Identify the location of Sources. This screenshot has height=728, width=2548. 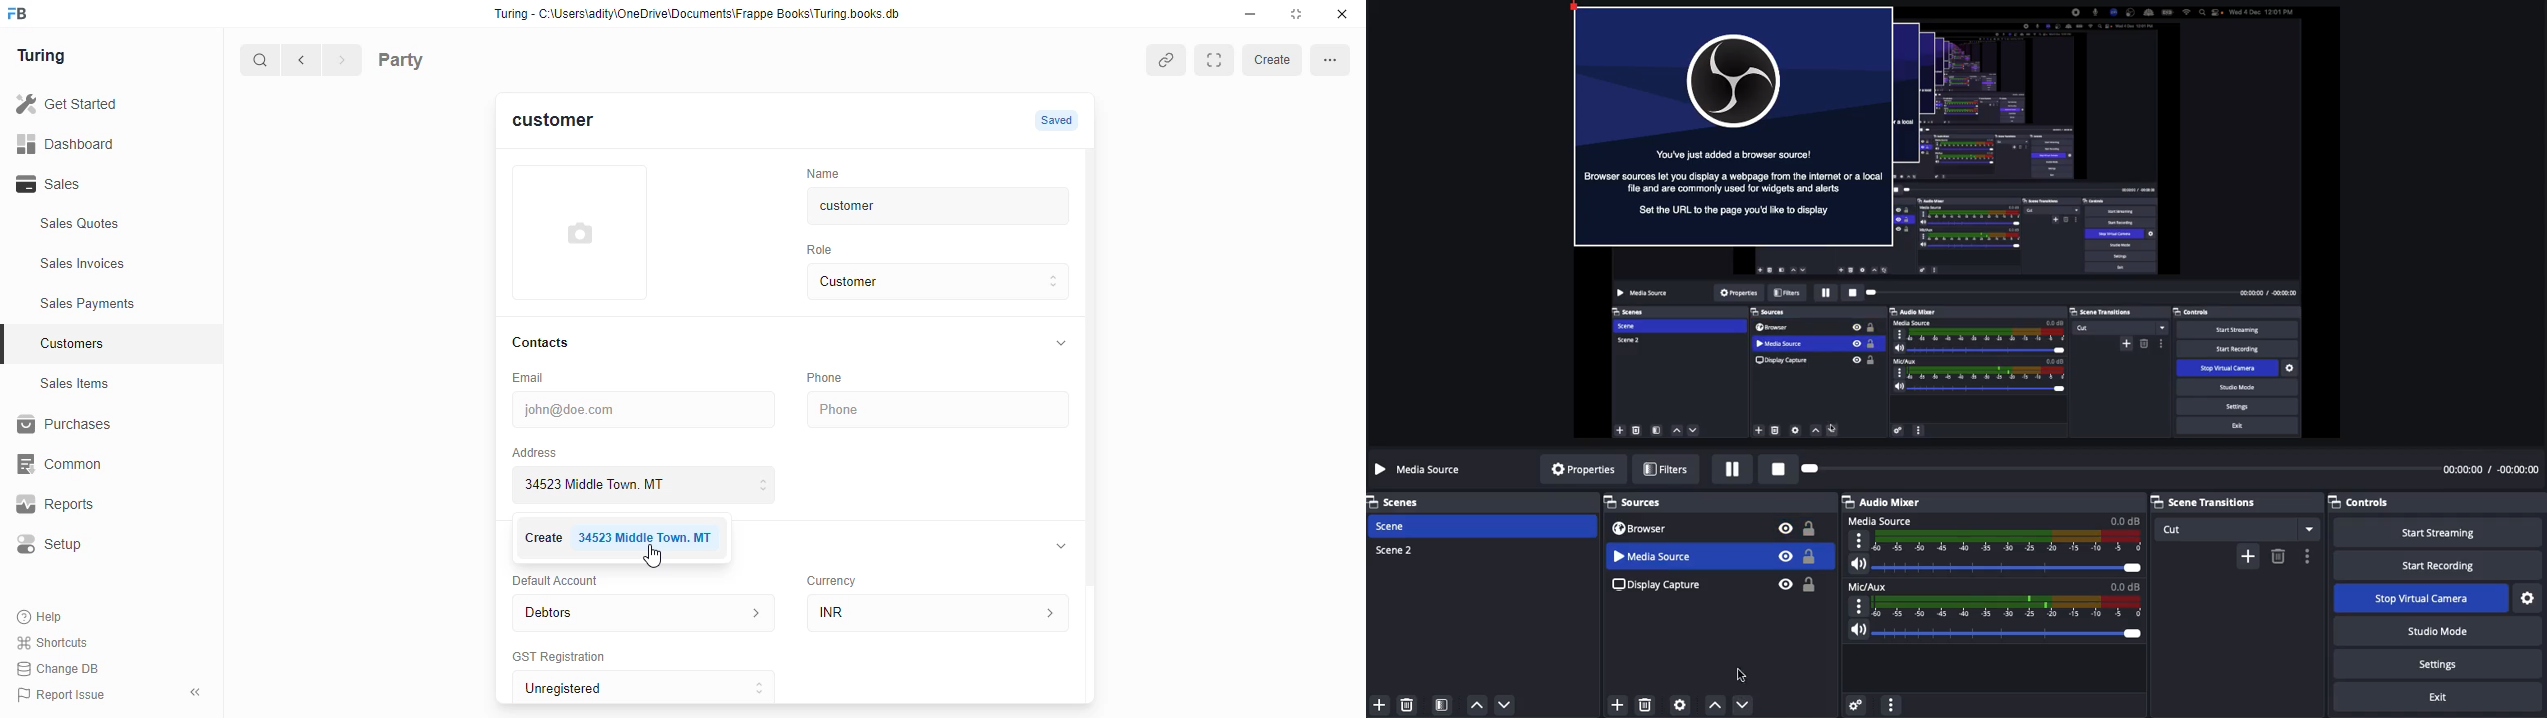
(1637, 502).